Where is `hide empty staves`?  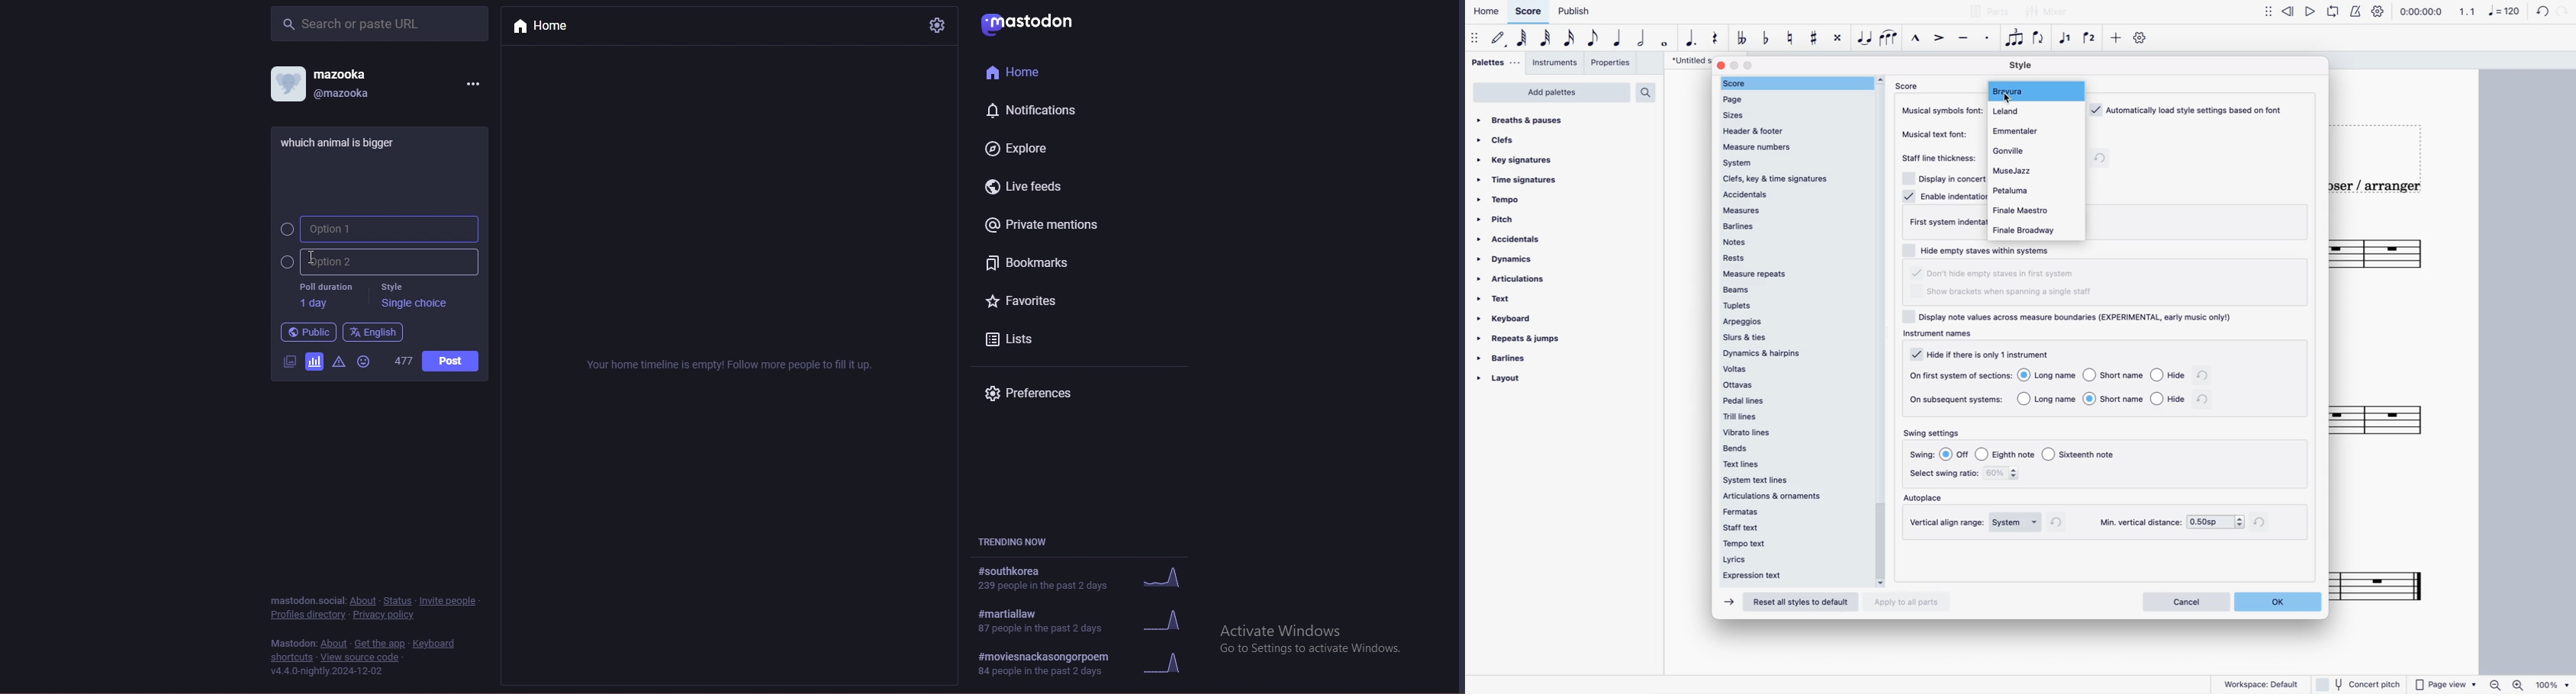 hide empty staves is located at coordinates (1995, 274).